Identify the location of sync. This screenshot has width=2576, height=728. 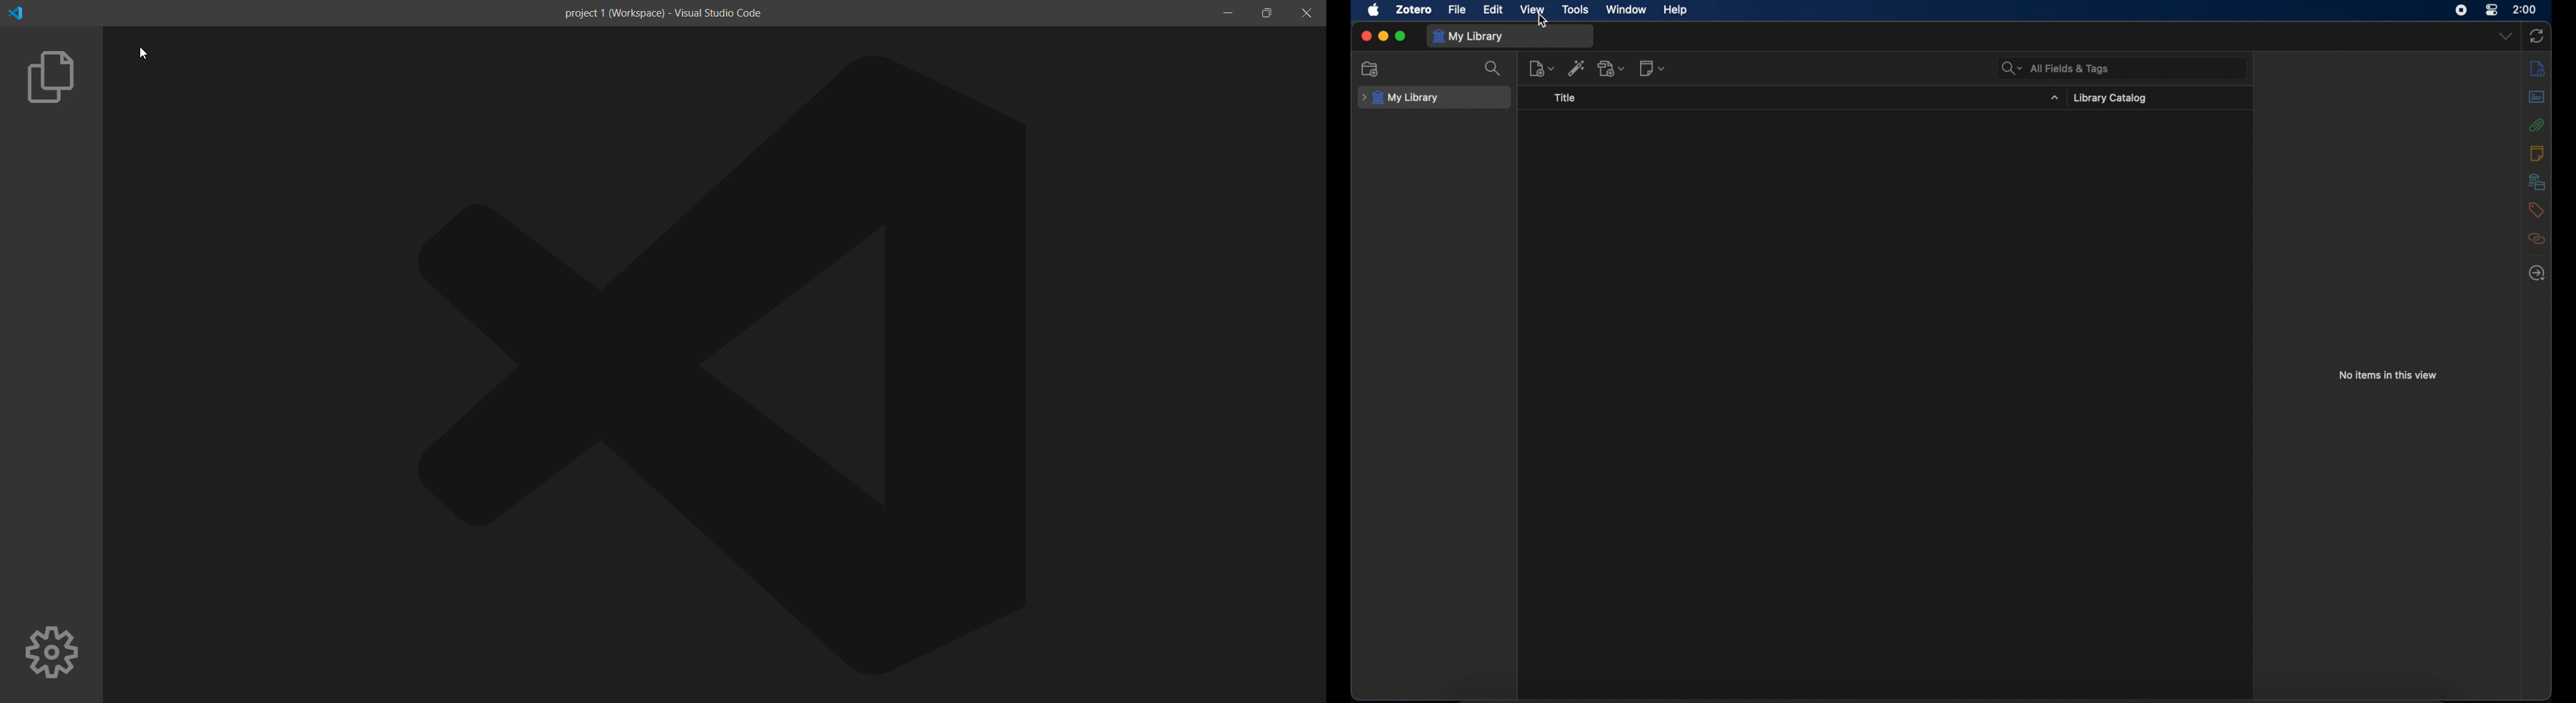
(2537, 34).